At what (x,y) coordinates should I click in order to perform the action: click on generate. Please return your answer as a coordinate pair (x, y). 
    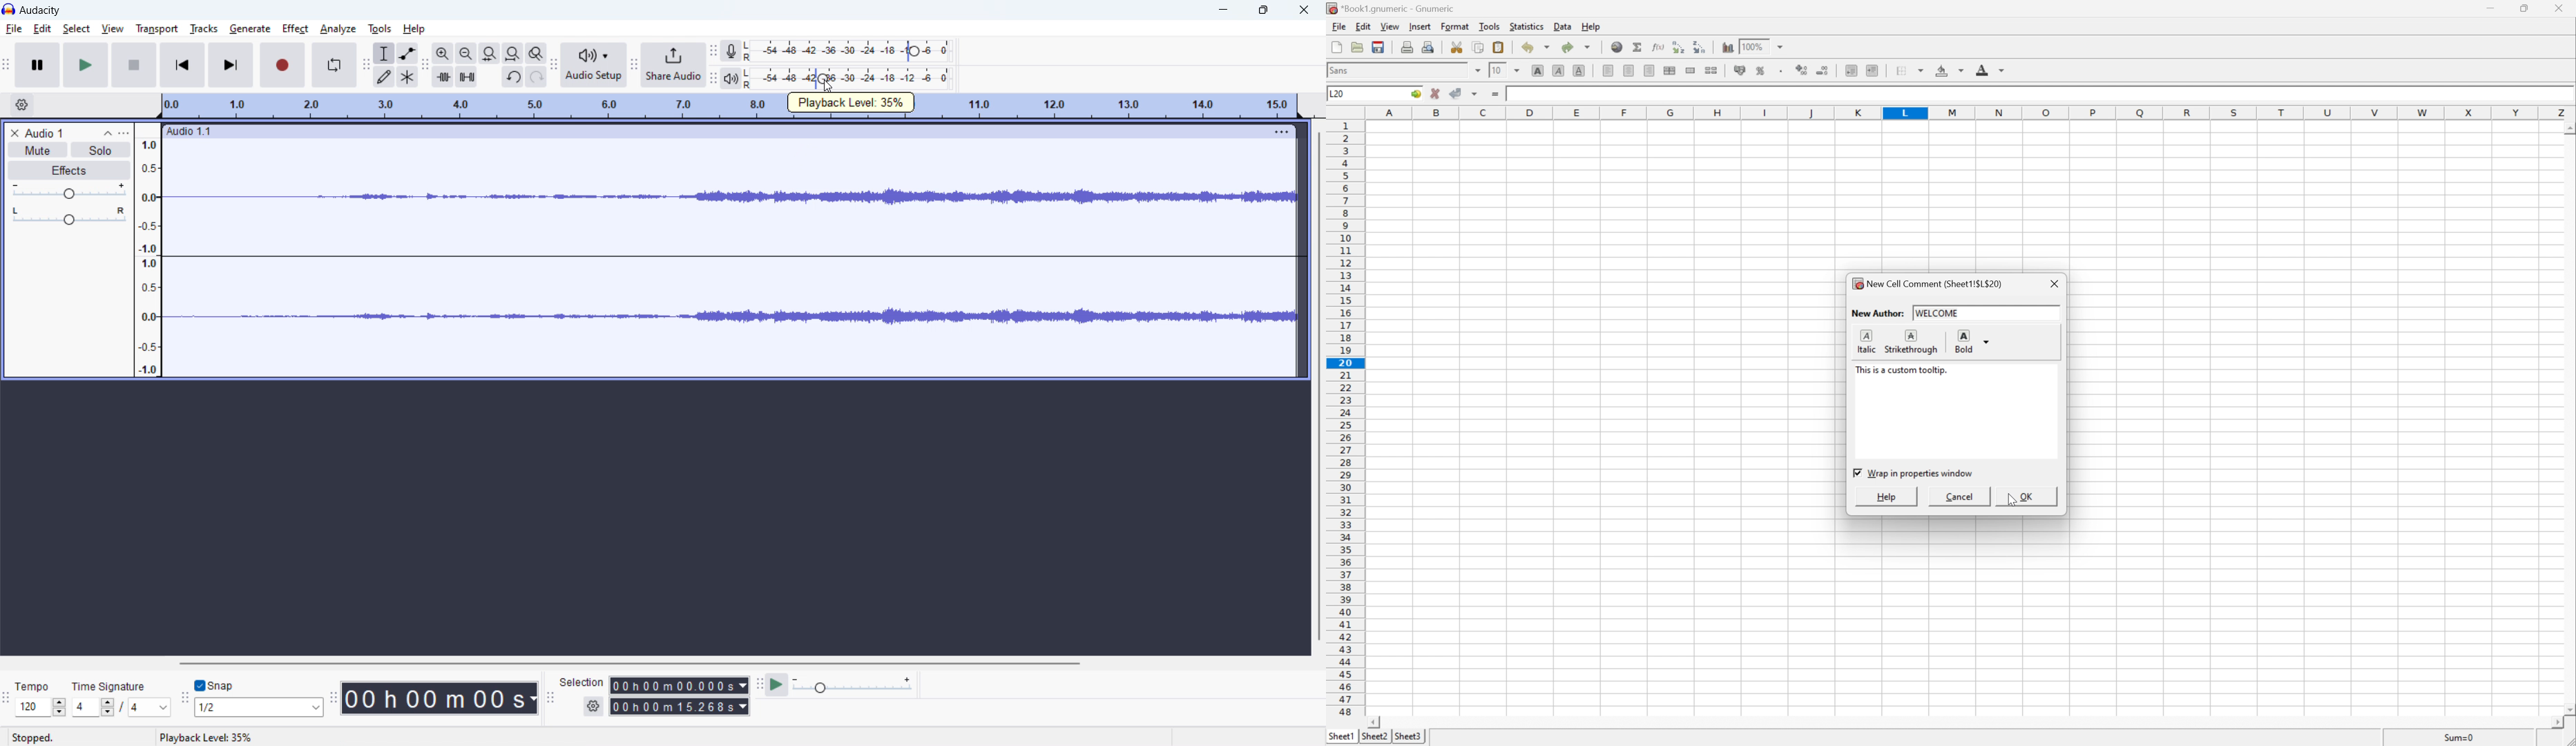
    Looking at the image, I should click on (250, 28).